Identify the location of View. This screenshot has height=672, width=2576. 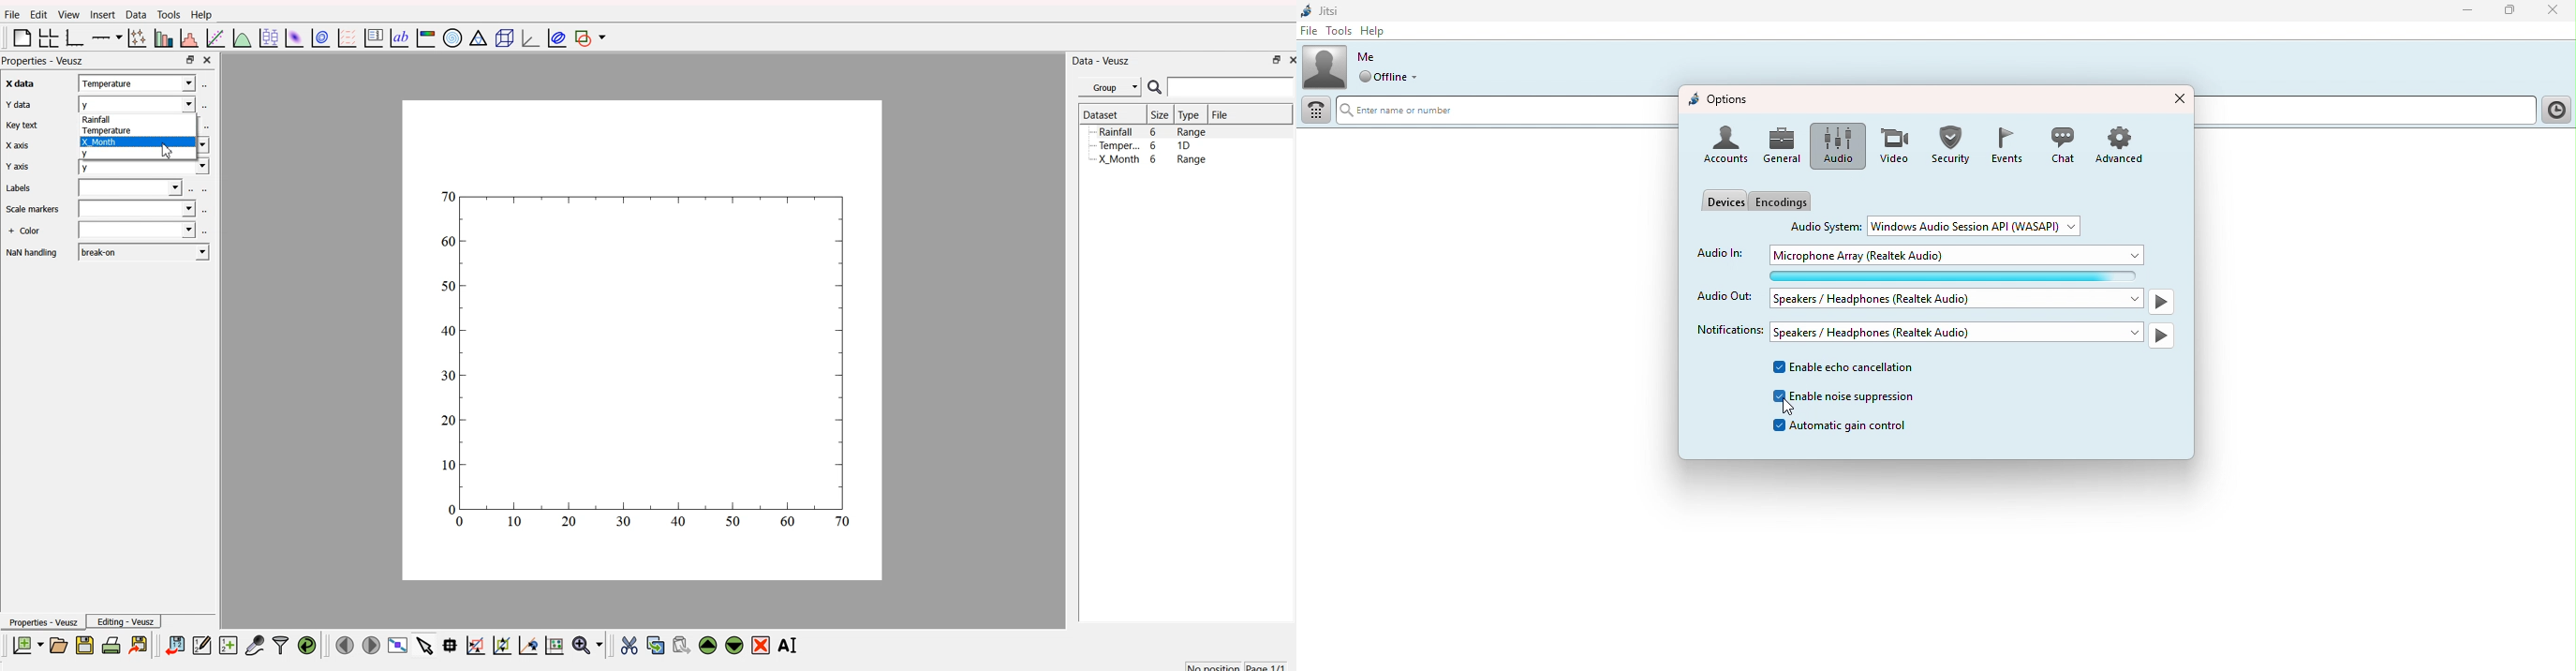
(65, 15).